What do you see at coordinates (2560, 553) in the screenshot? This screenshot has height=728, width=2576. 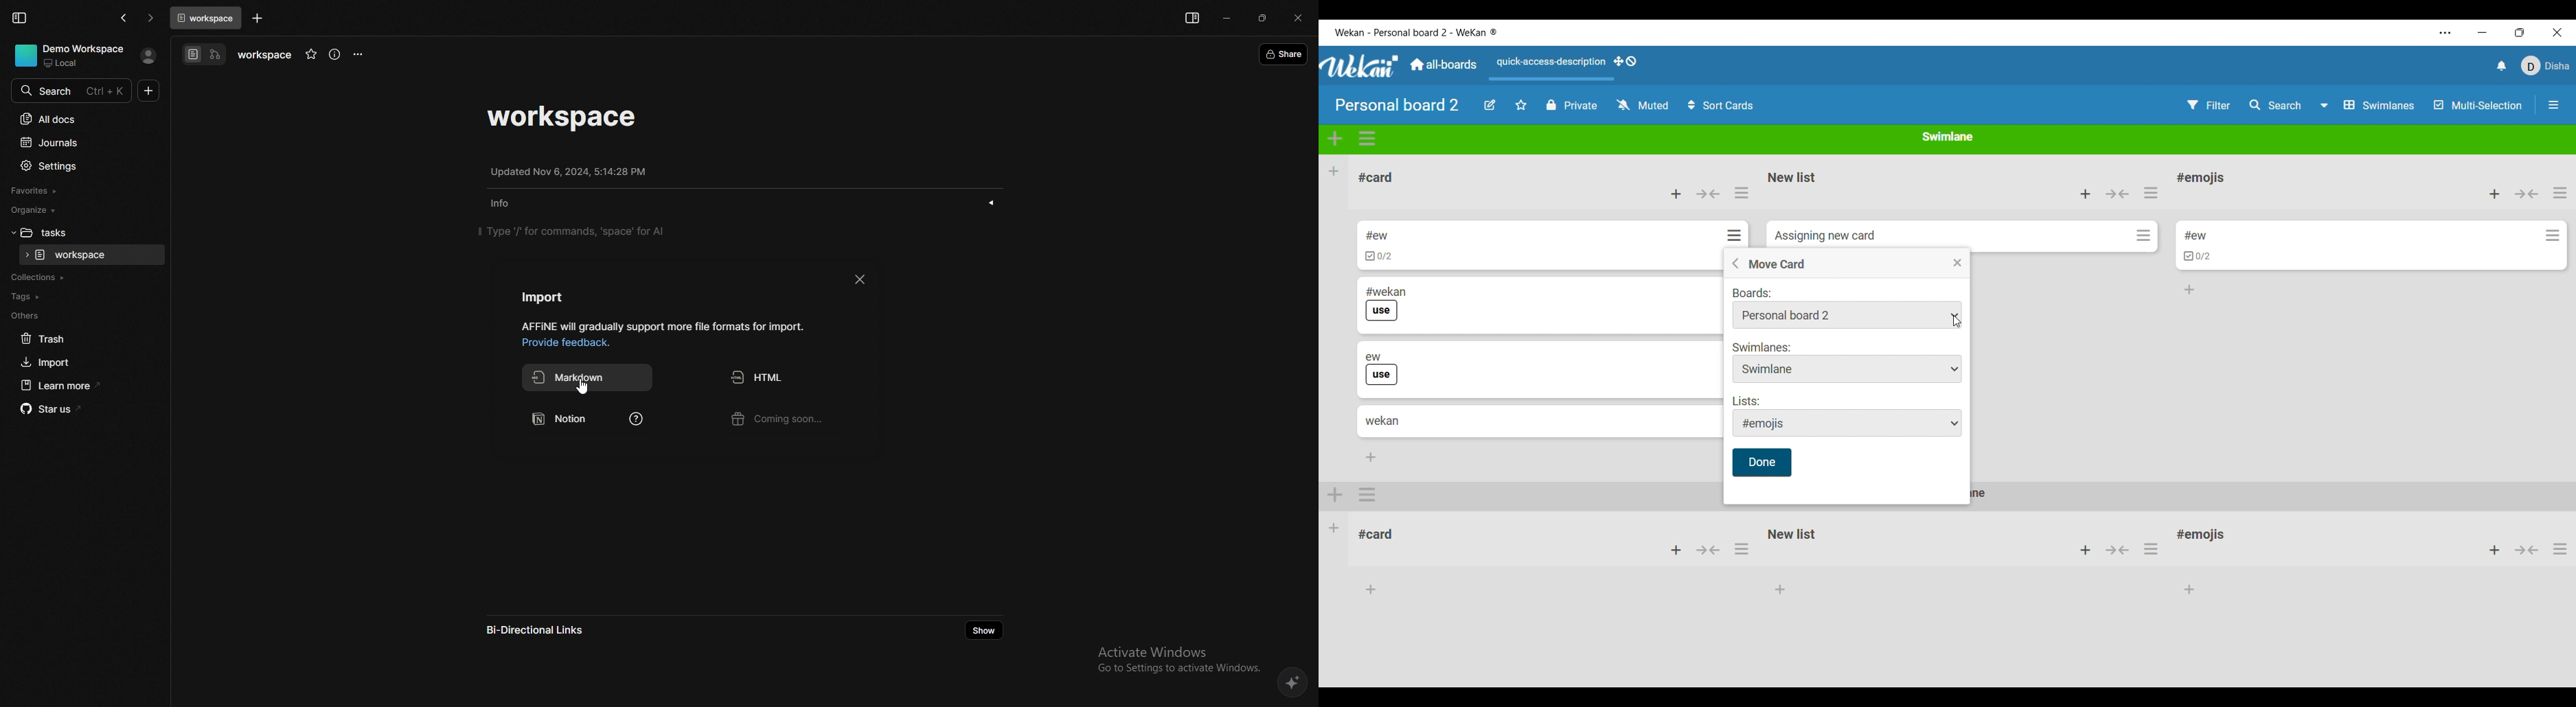 I see `options` at bounding box center [2560, 553].